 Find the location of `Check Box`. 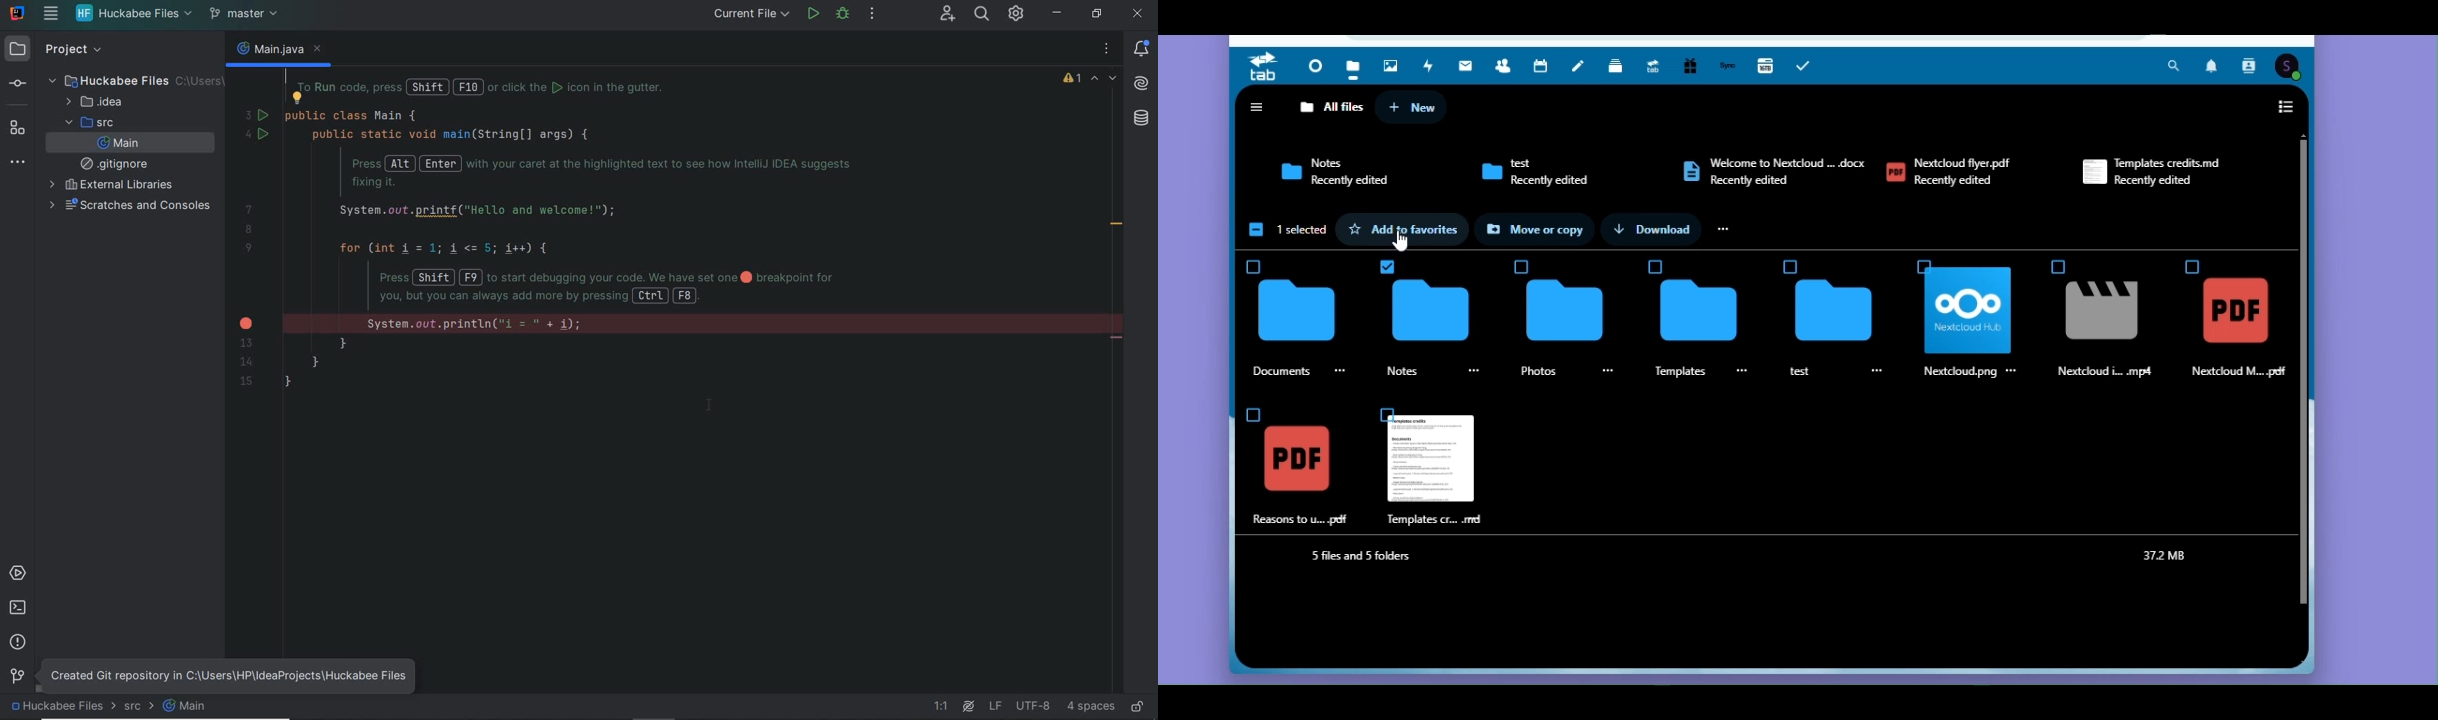

Check Box is located at coordinates (1521, 266).